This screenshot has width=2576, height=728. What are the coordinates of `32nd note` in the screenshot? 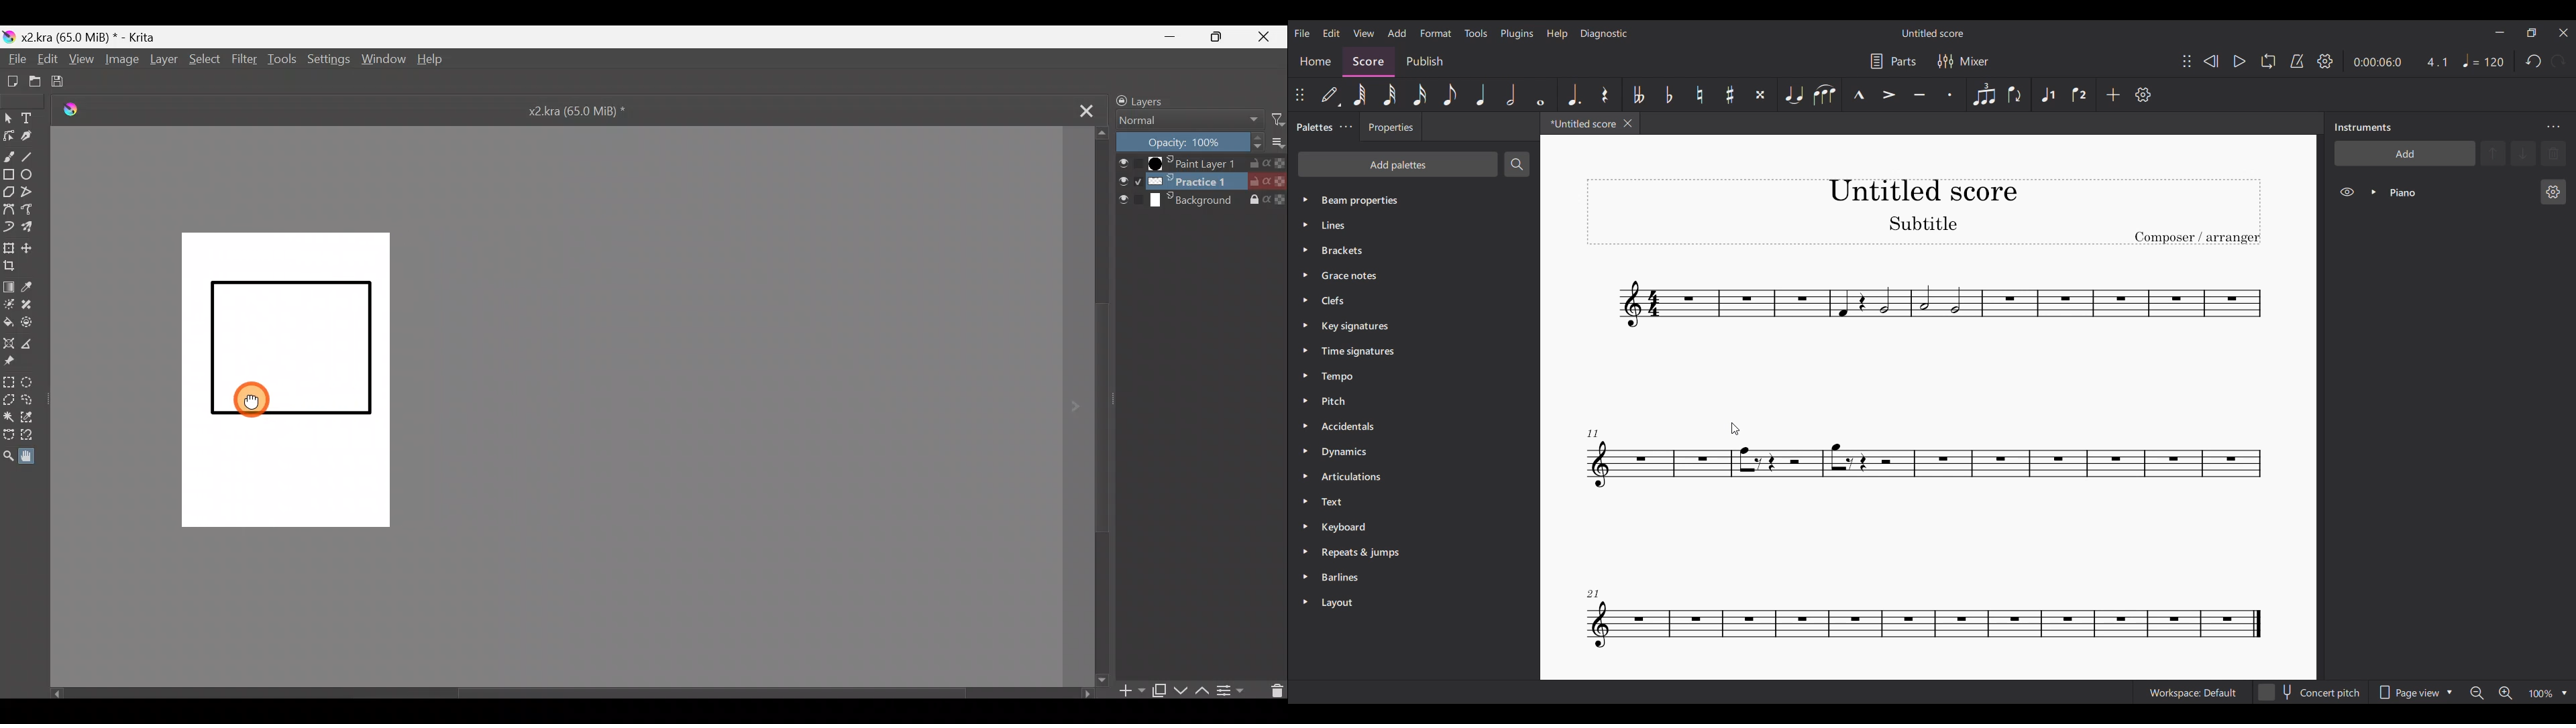 It's located at (1389, 95).